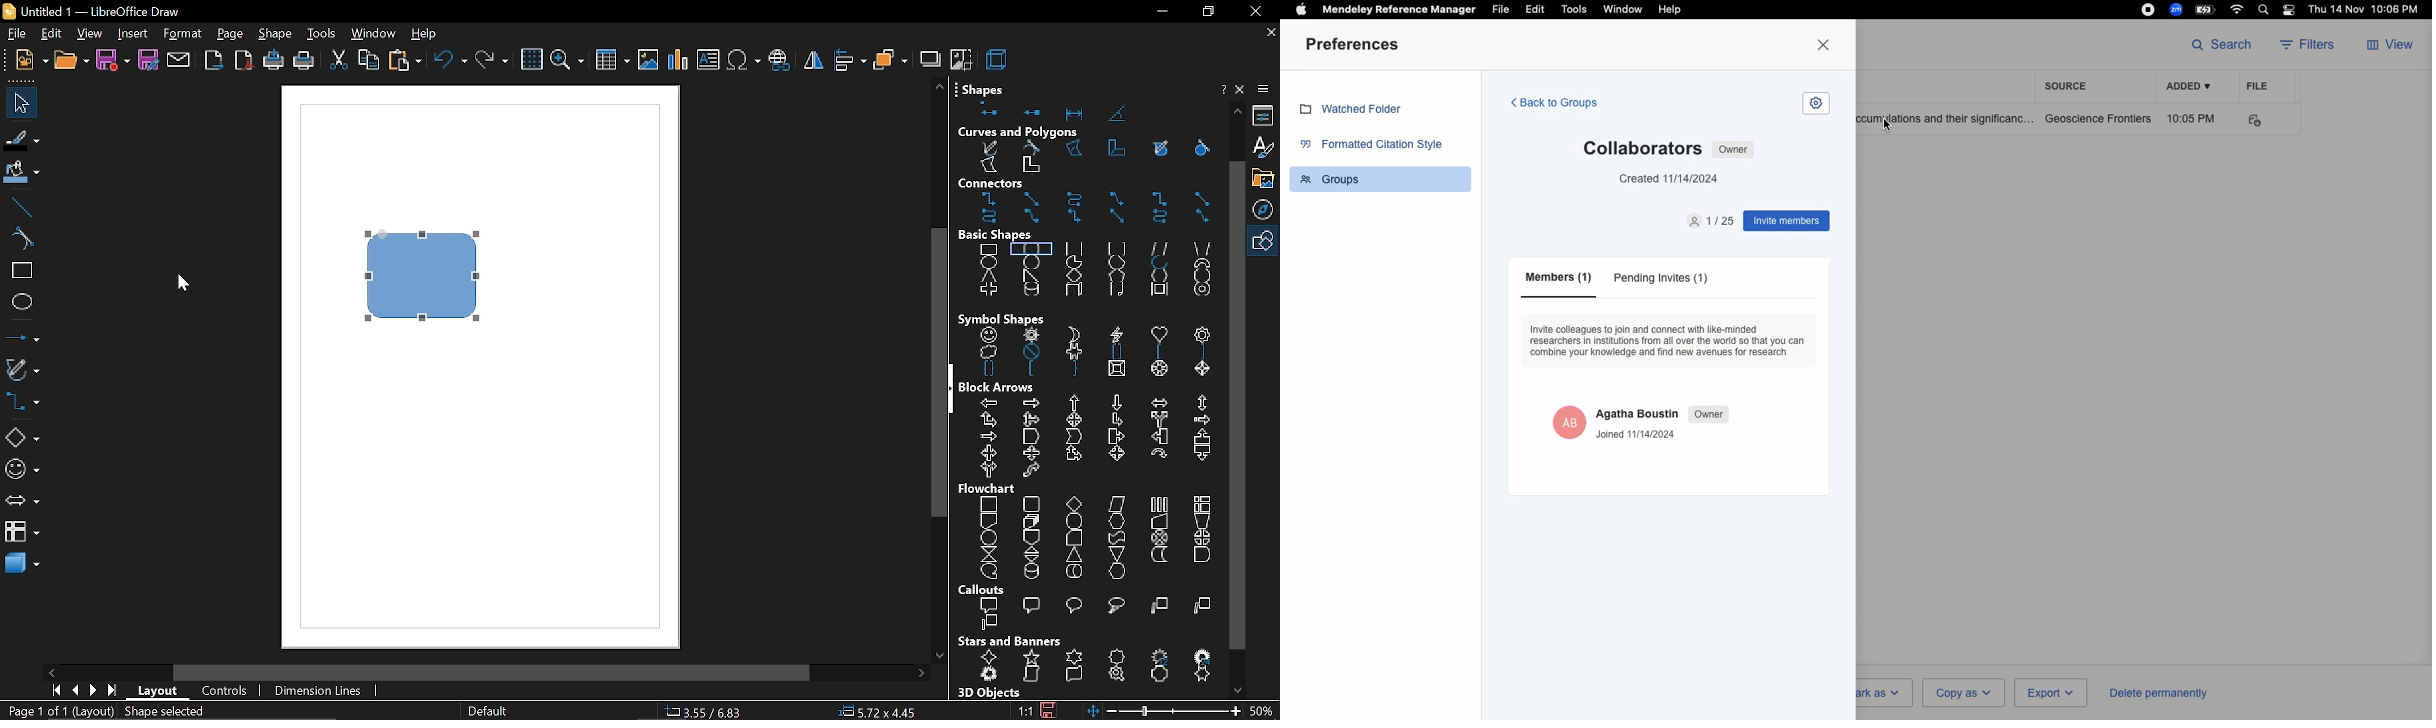  What do you see at coordinates (244, 60) in the screenshot?
I see `export as pdf` at bounding box center [244, 60].